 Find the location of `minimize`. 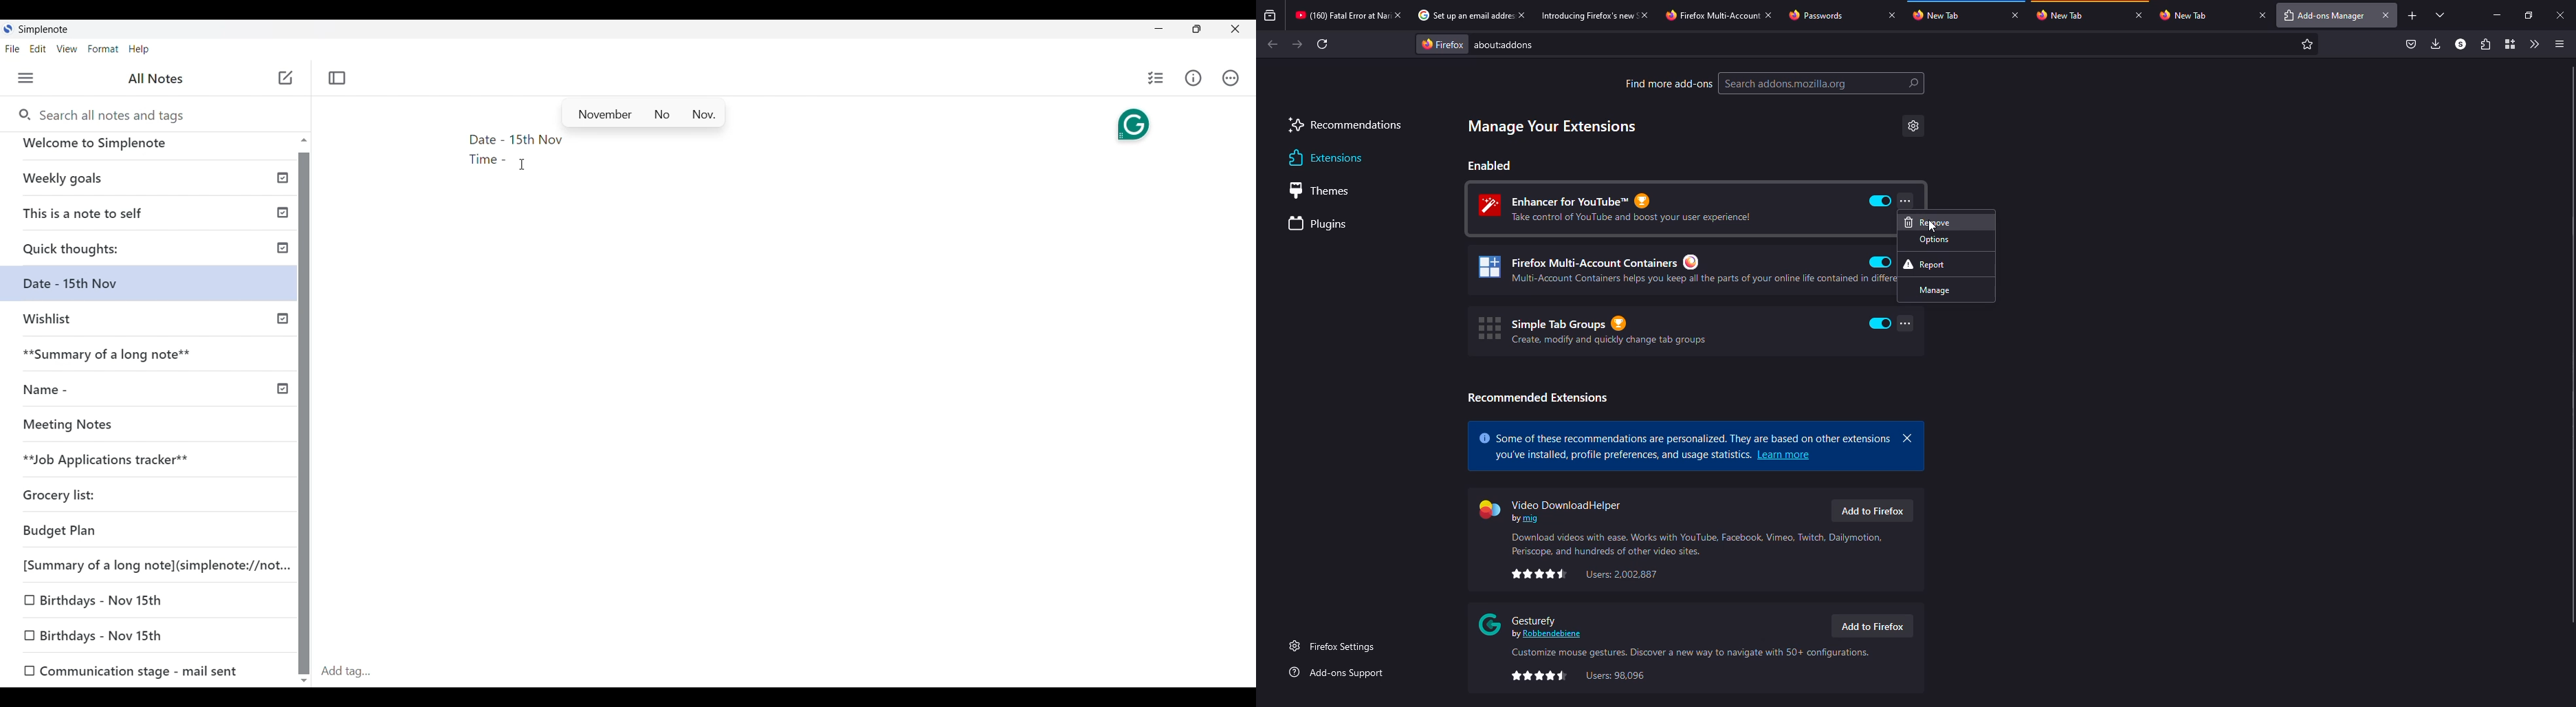

minimize is located at coordinates (2498, 15).